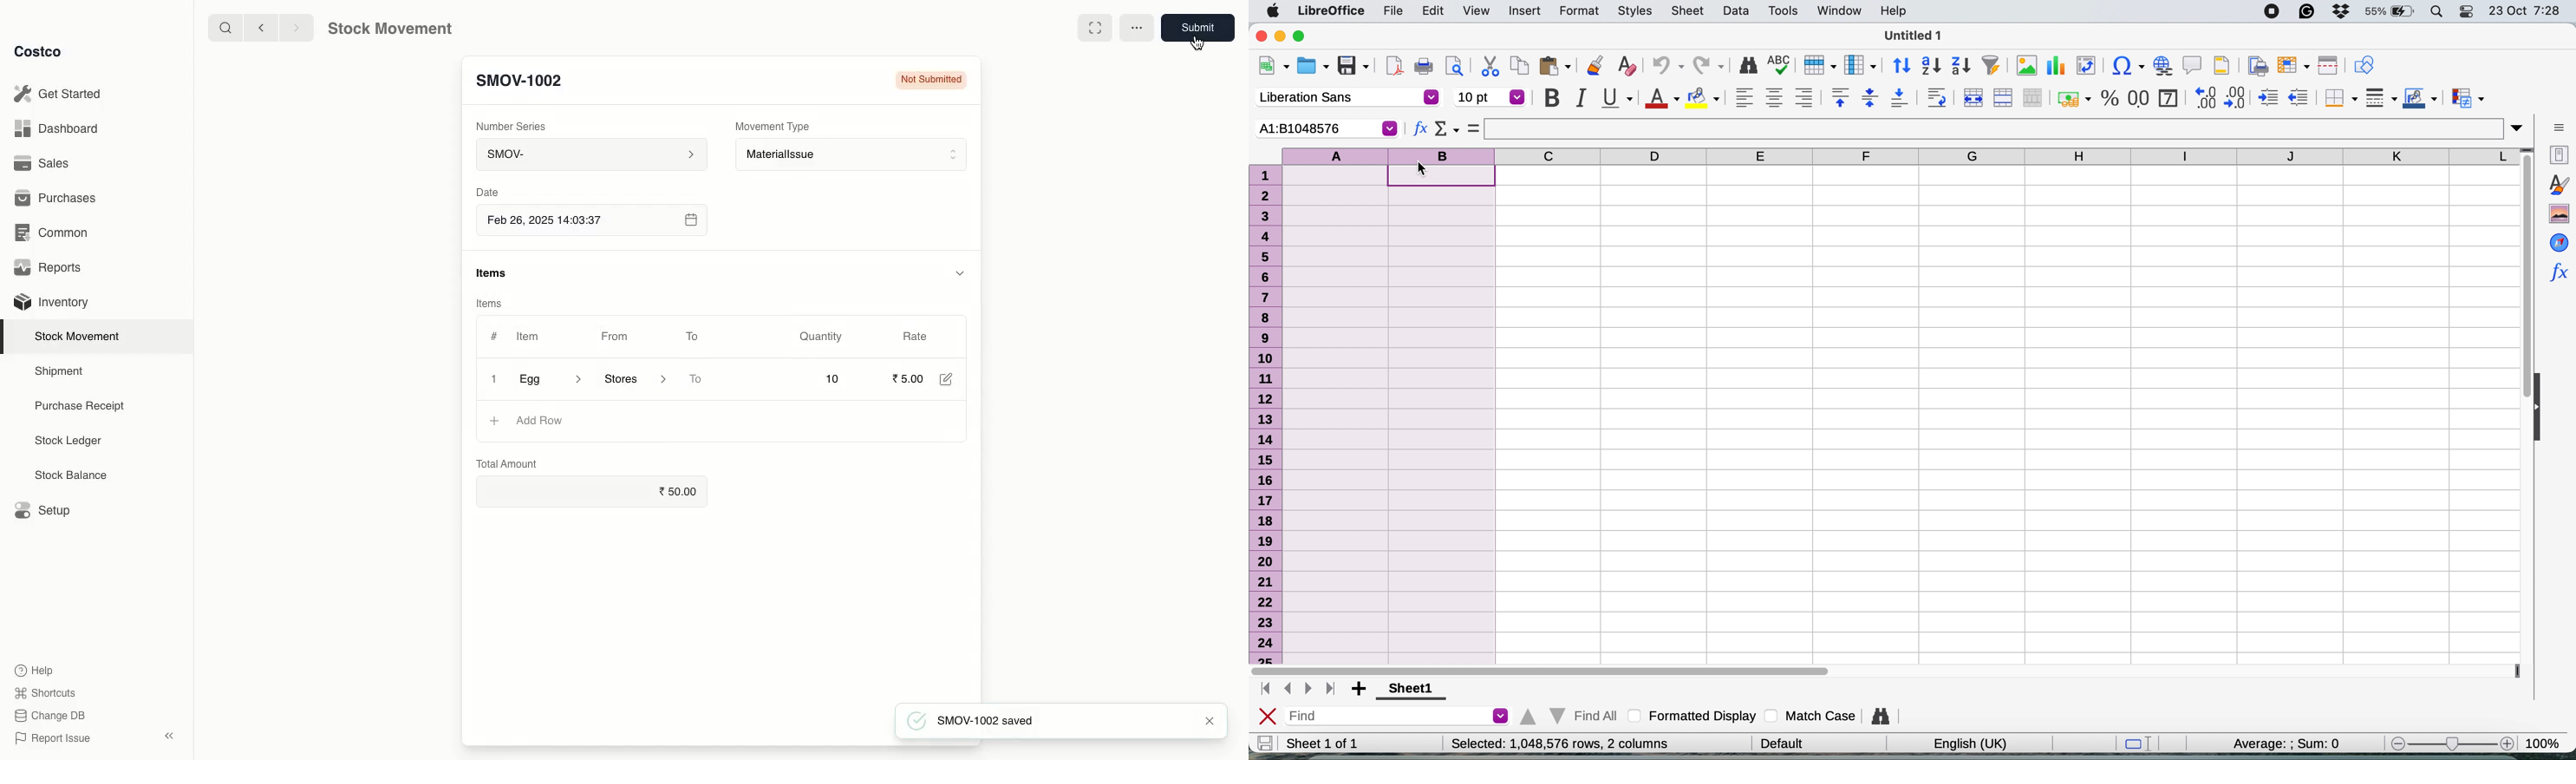  What do you see at coordinates (2168, 98) in the screenshot?
I see `format as date` at bounding box center [2168, 98].